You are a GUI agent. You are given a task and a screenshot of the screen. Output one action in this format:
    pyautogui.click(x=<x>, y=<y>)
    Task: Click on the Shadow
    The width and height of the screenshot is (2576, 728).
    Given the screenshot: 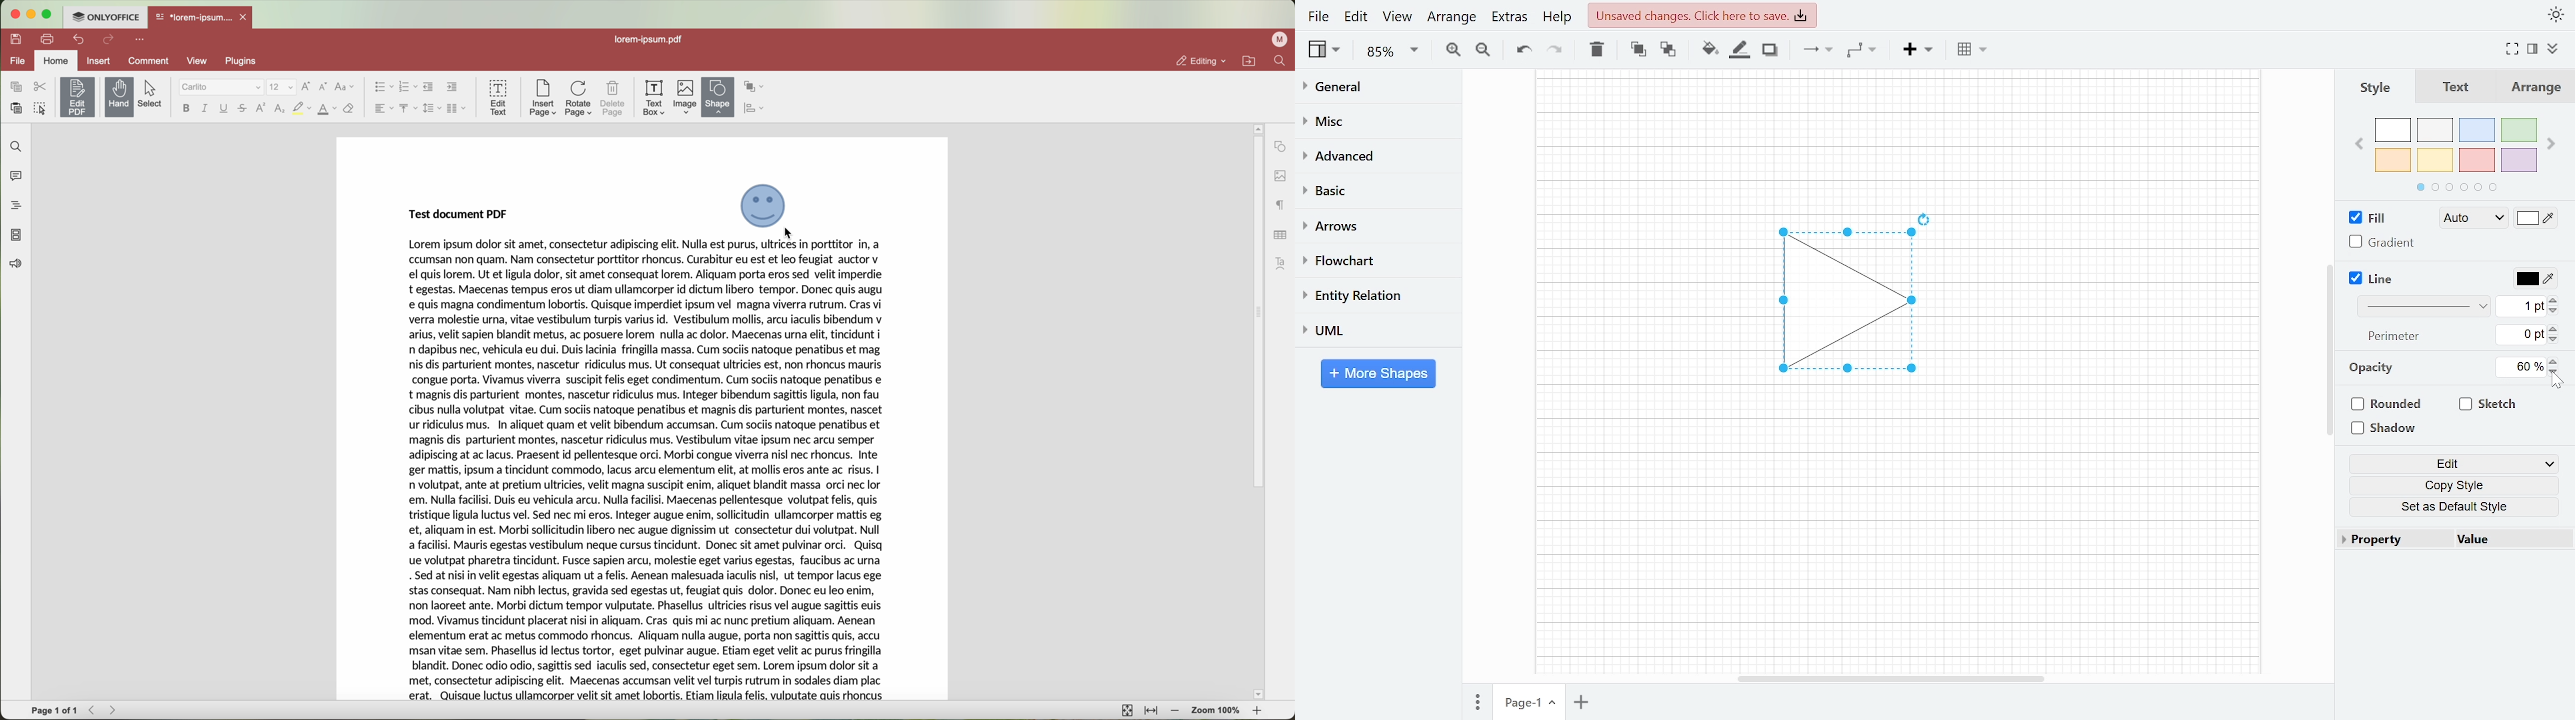 What is the action you would take?
    pyautogui.click(x=2391, y=429)
    